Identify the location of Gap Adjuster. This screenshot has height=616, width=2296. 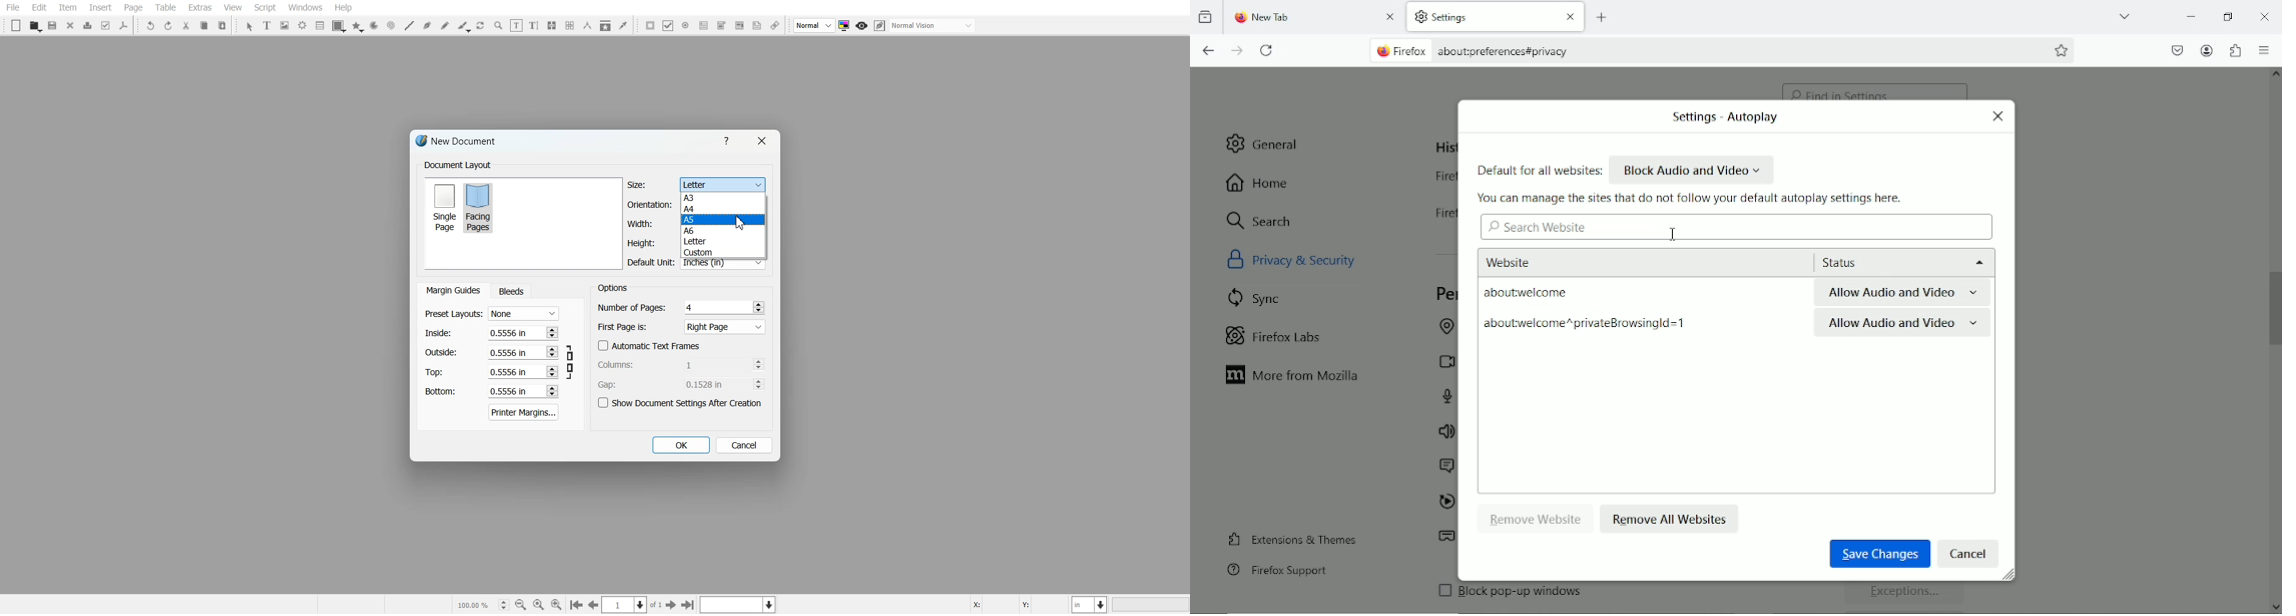
(682, 384).